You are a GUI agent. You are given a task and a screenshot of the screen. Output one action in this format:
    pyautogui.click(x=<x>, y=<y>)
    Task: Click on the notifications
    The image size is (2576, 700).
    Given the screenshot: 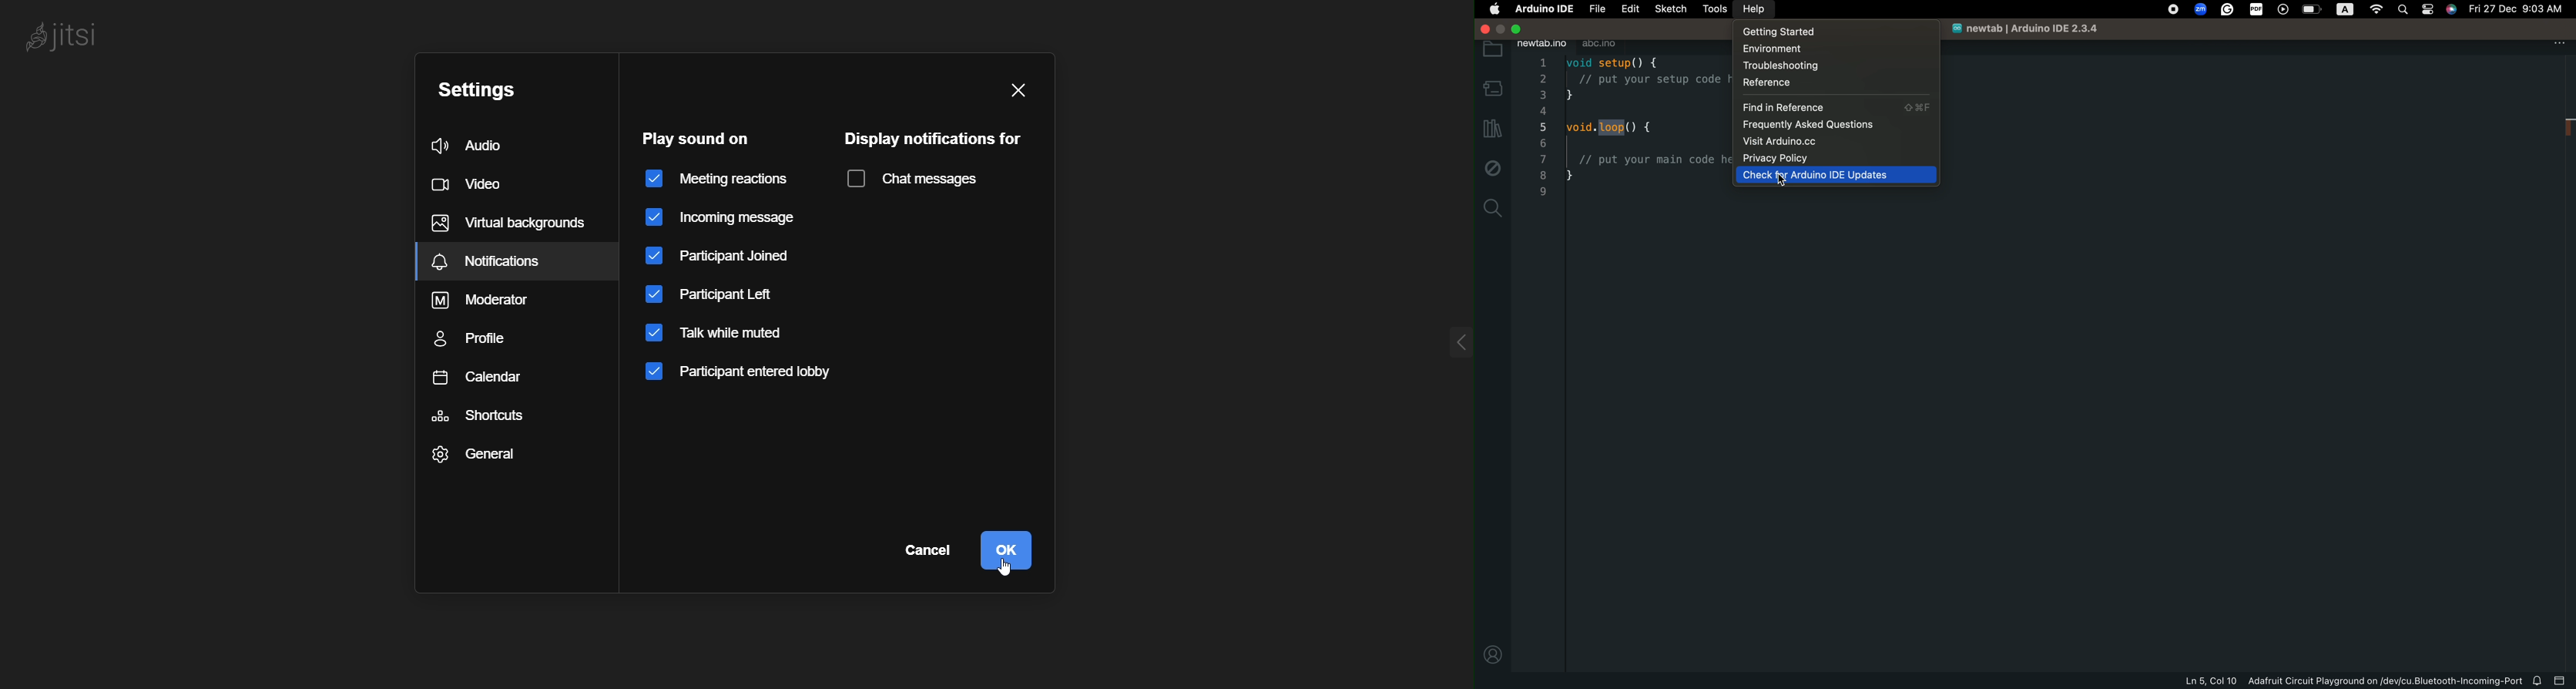 What is the action you would take?
    pyautogui.click(x=520, y=260)
    